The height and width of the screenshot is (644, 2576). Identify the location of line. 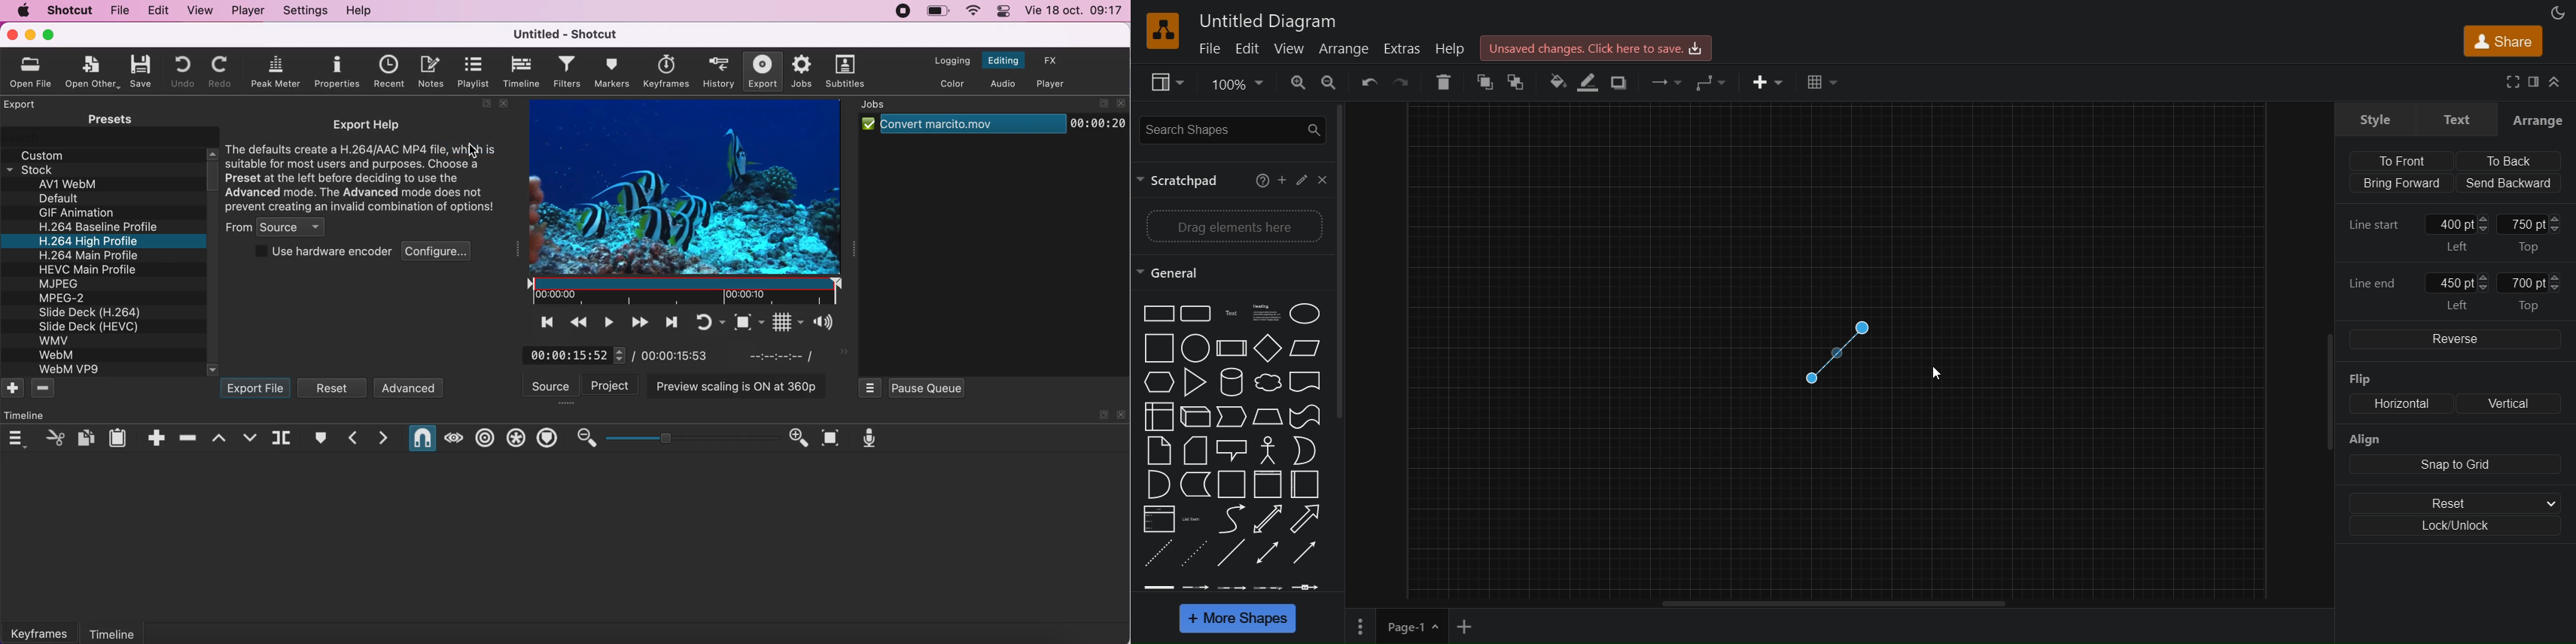
(1232, 554).